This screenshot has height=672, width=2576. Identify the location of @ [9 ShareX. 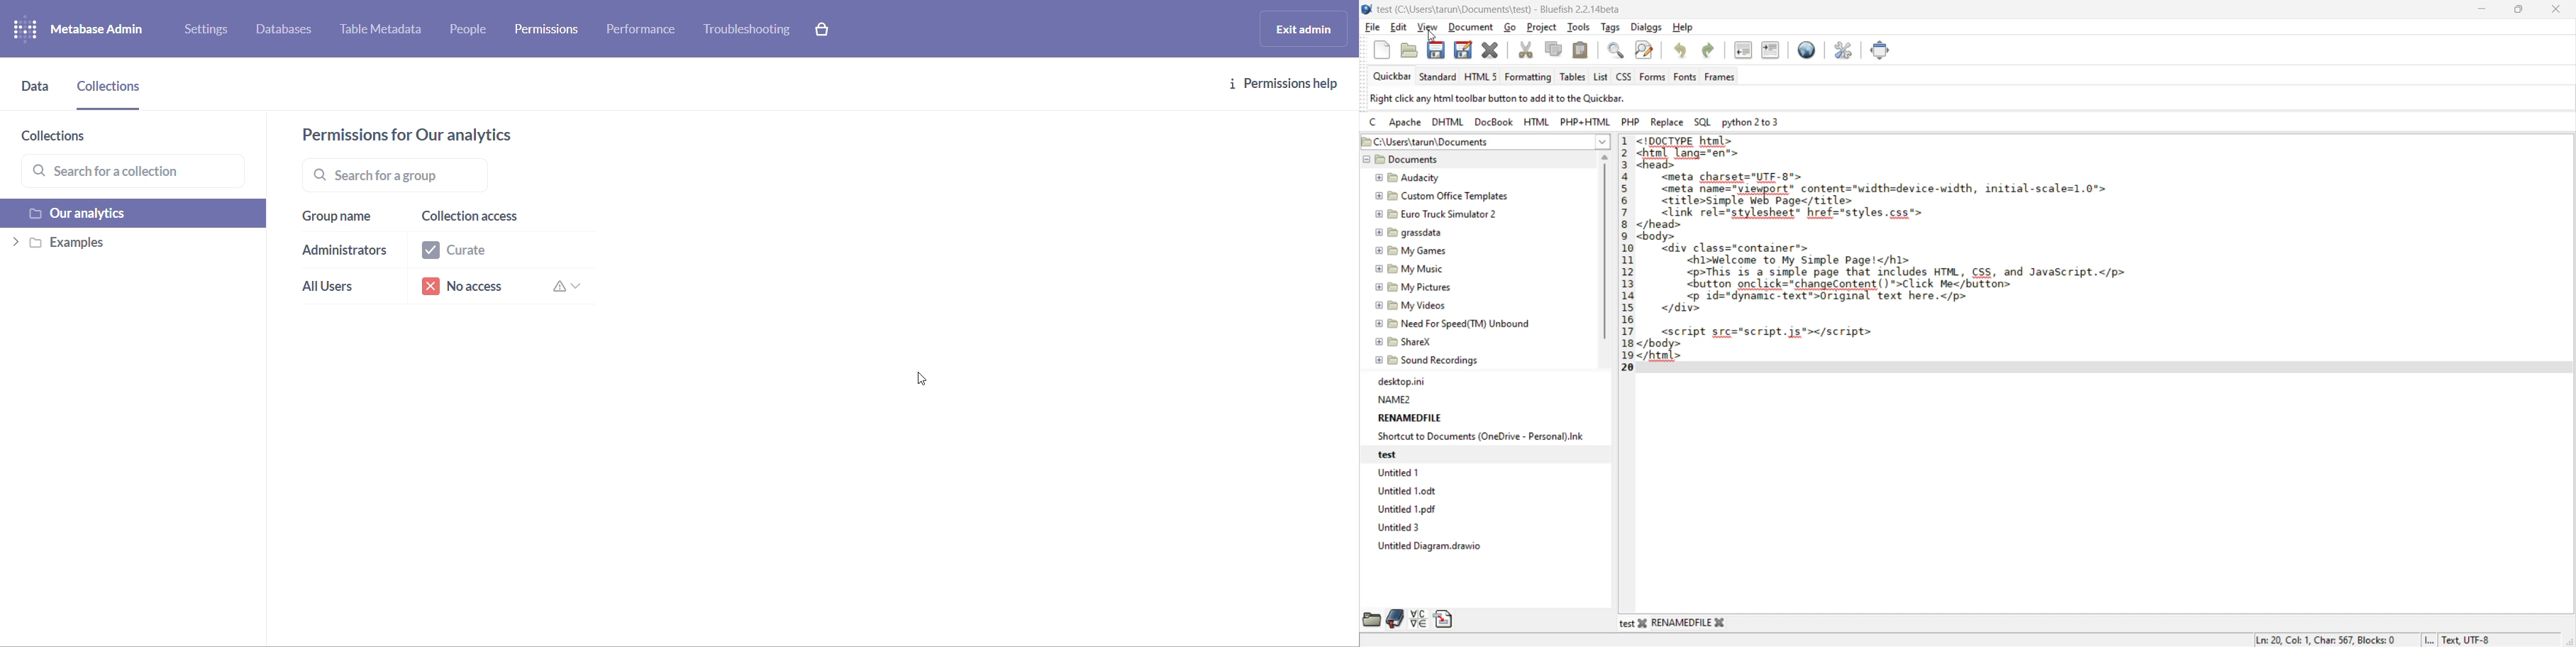
(1407, 343).